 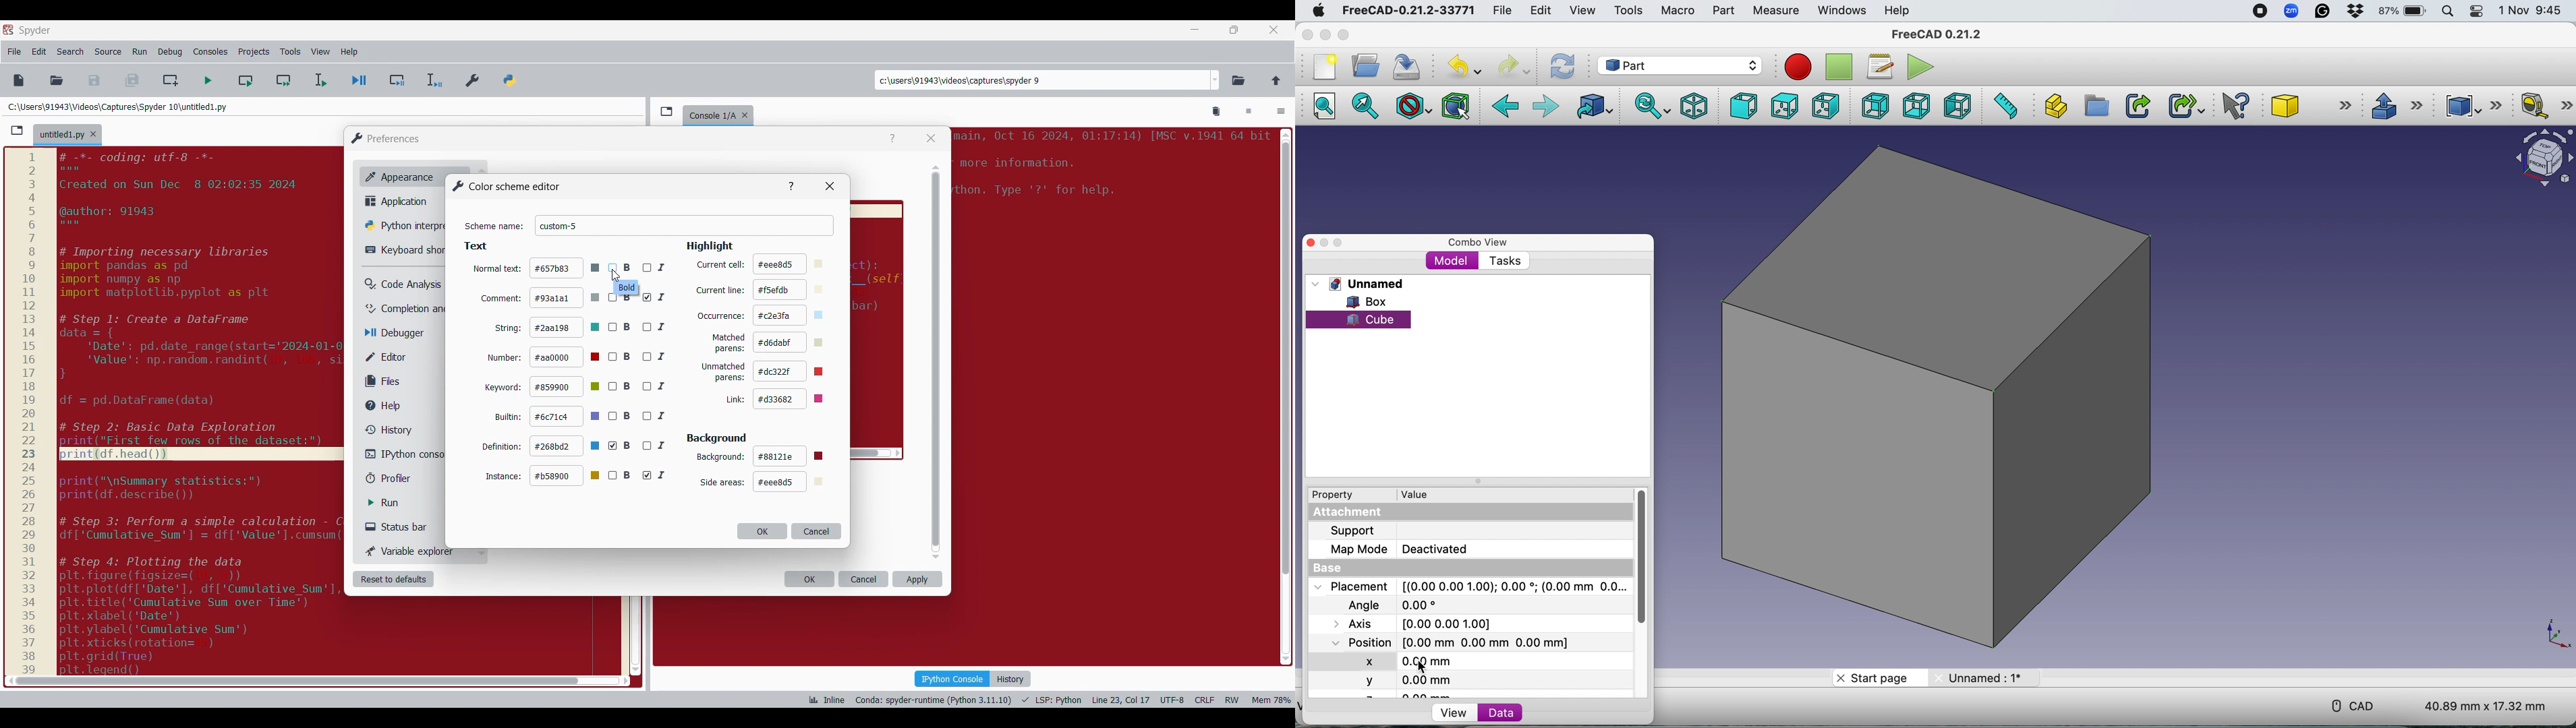 I want to click on Code details, so click(x=1048, y=700).